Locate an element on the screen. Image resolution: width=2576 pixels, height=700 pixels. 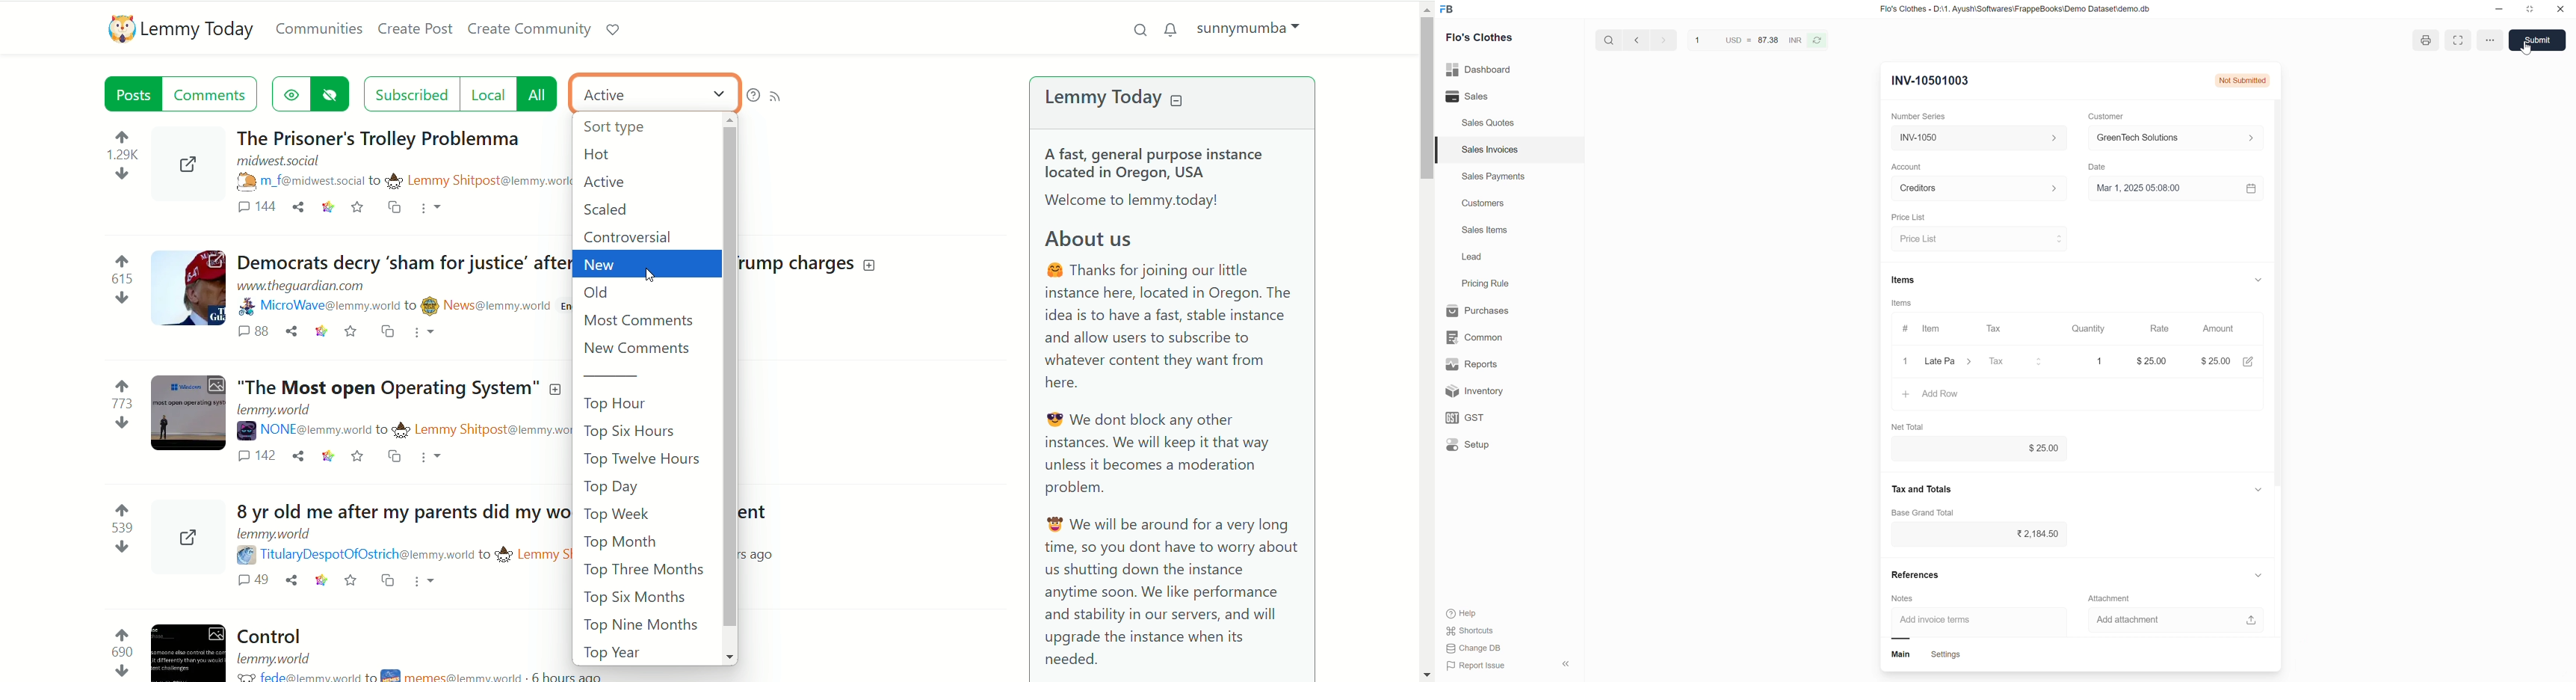
Image preview is located at coordinates (194, 168).